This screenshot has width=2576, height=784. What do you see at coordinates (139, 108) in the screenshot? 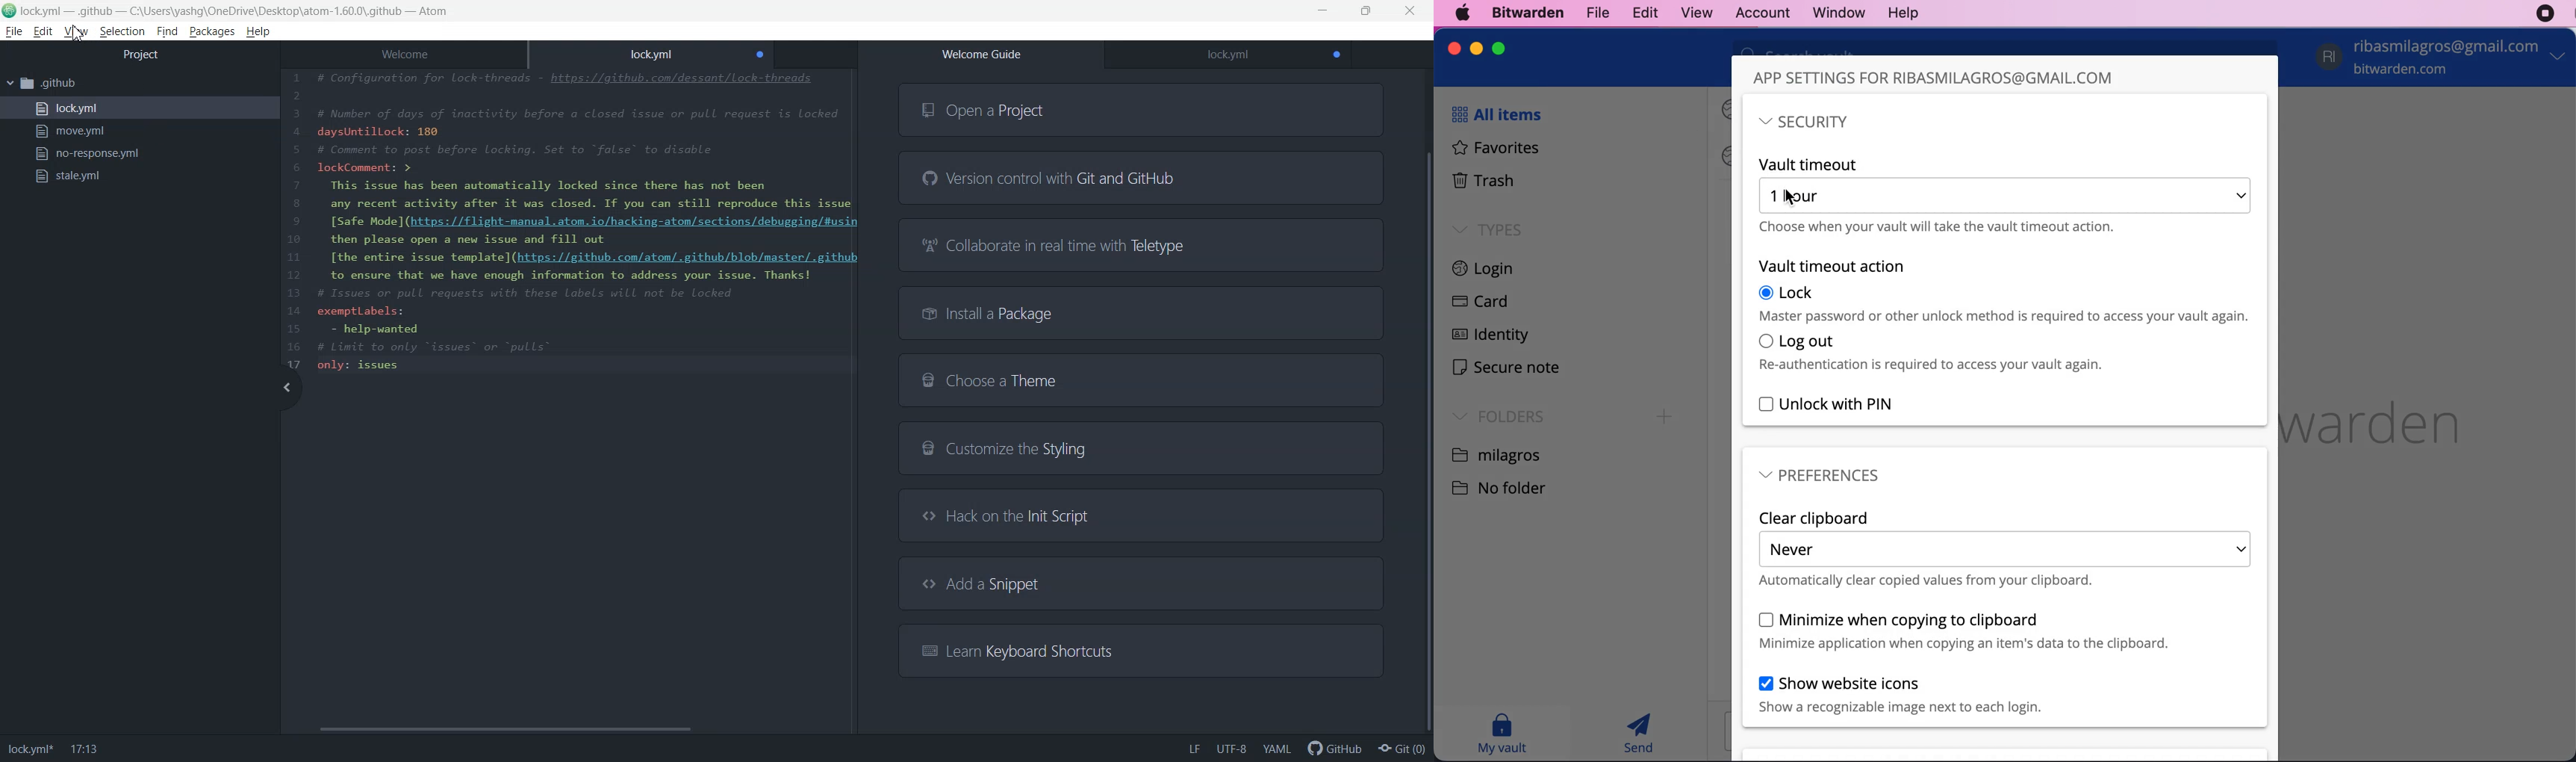
I see `lock.yml` at bounding box center [139, 108].